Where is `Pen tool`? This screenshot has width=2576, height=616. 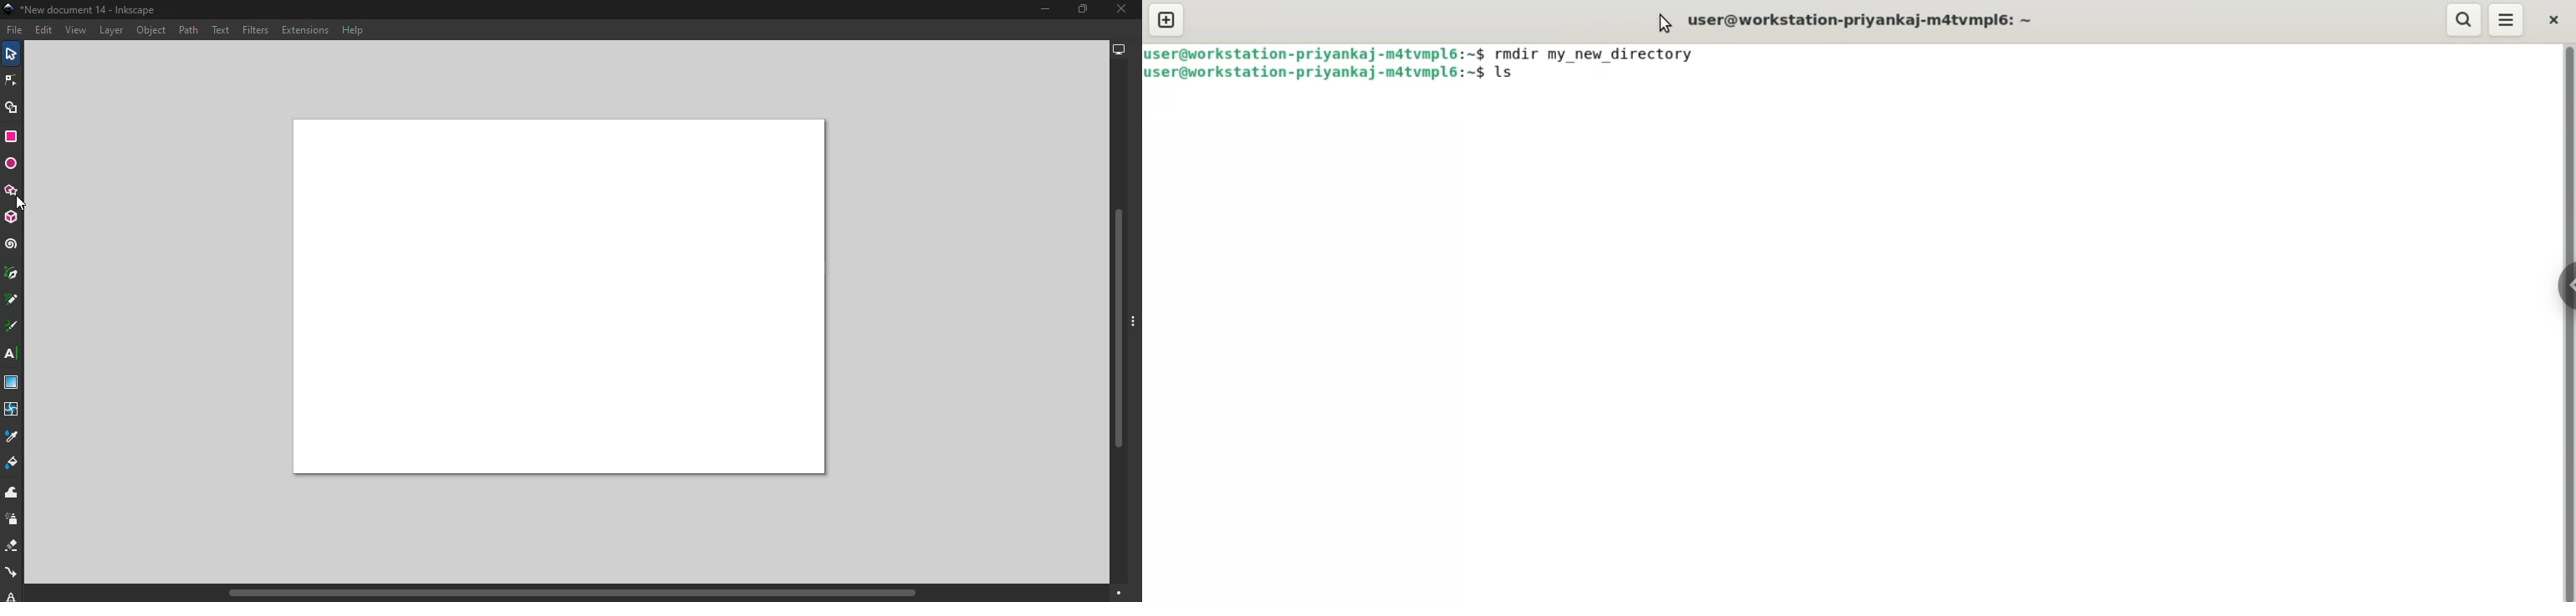 Pen tool is located at coordinates (13, 273).